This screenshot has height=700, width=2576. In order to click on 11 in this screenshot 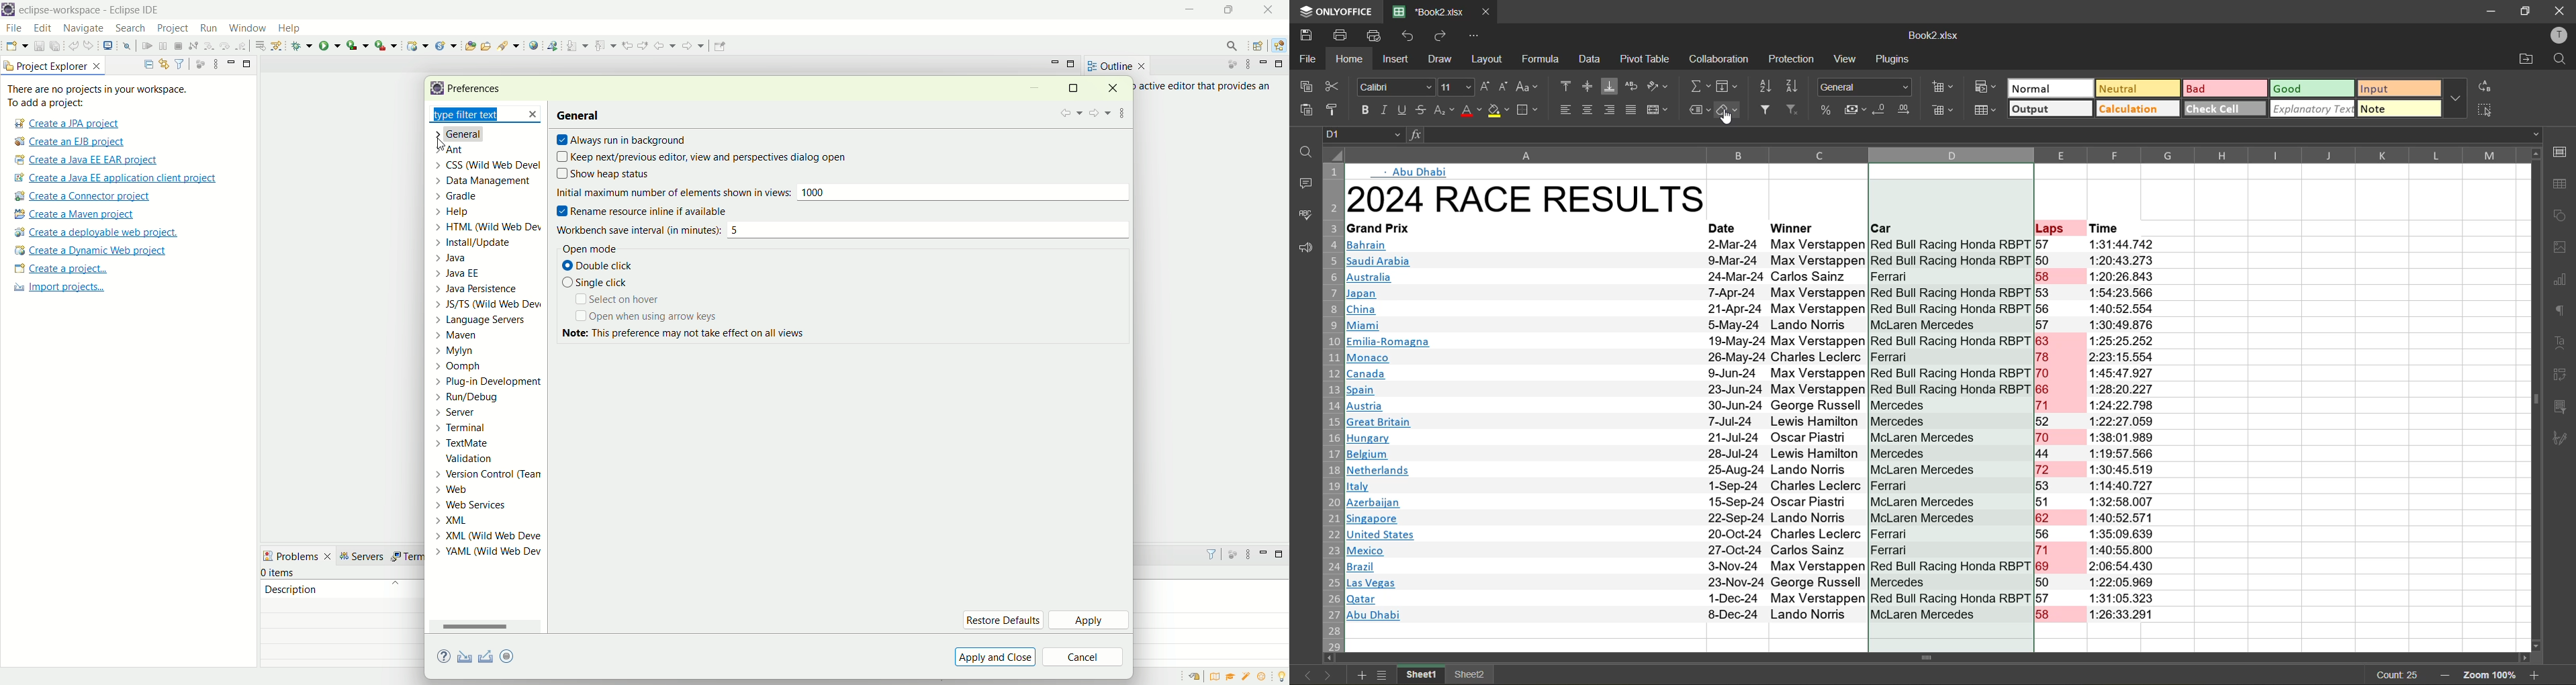, I will do `click(1455, 88)`.